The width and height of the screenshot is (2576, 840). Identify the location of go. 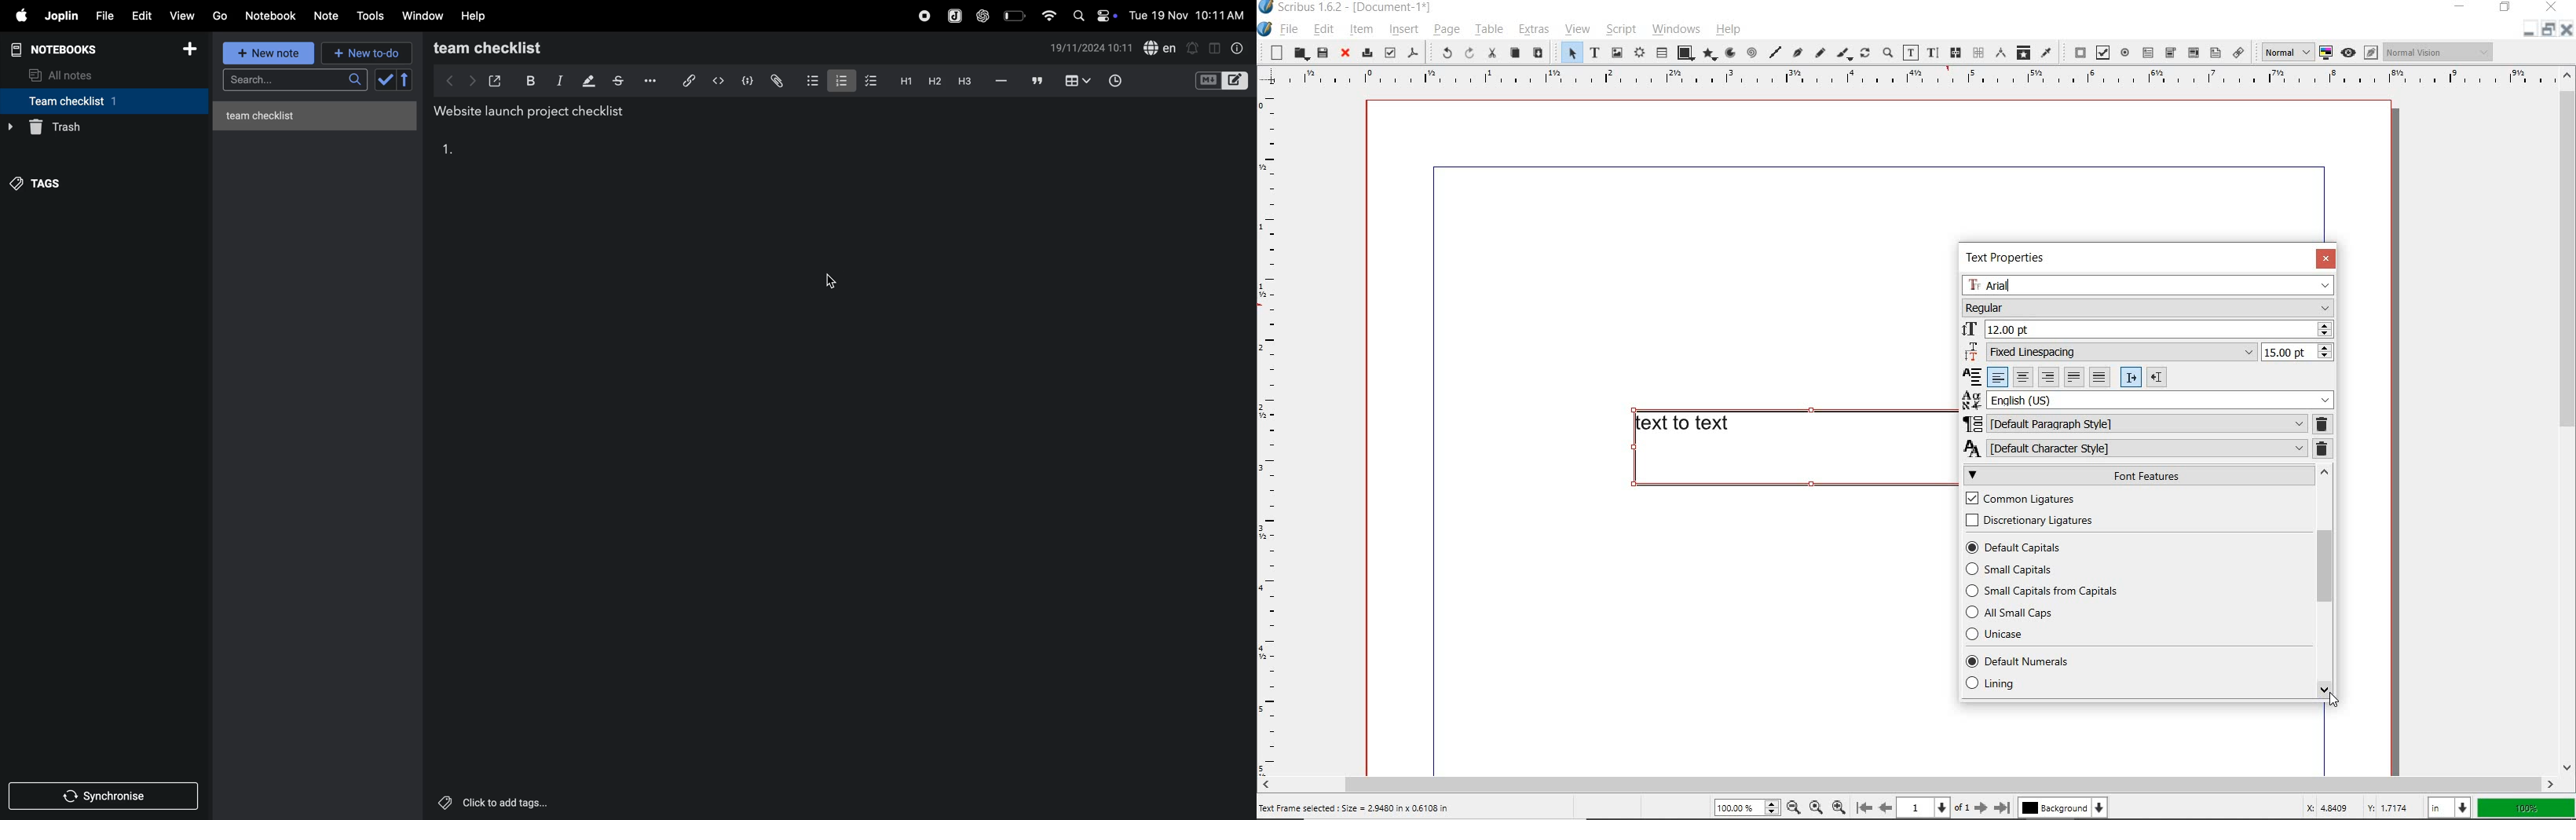
(220, 16).